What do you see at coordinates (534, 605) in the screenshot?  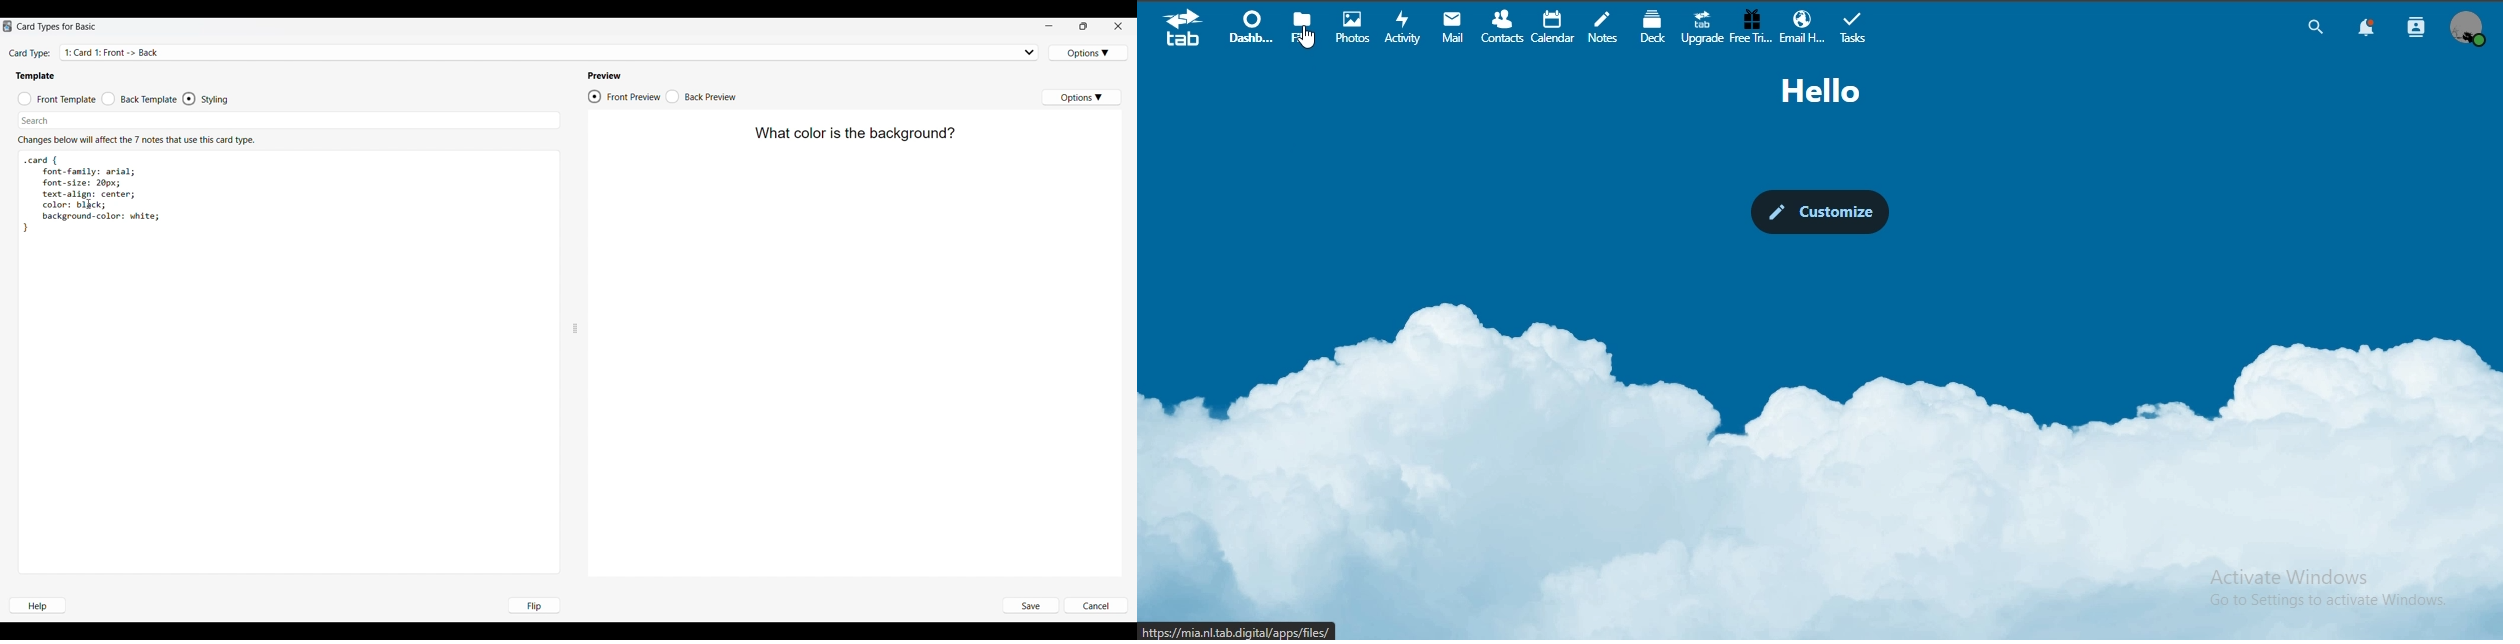 I see `Flip` at bounding box center [534, 605].